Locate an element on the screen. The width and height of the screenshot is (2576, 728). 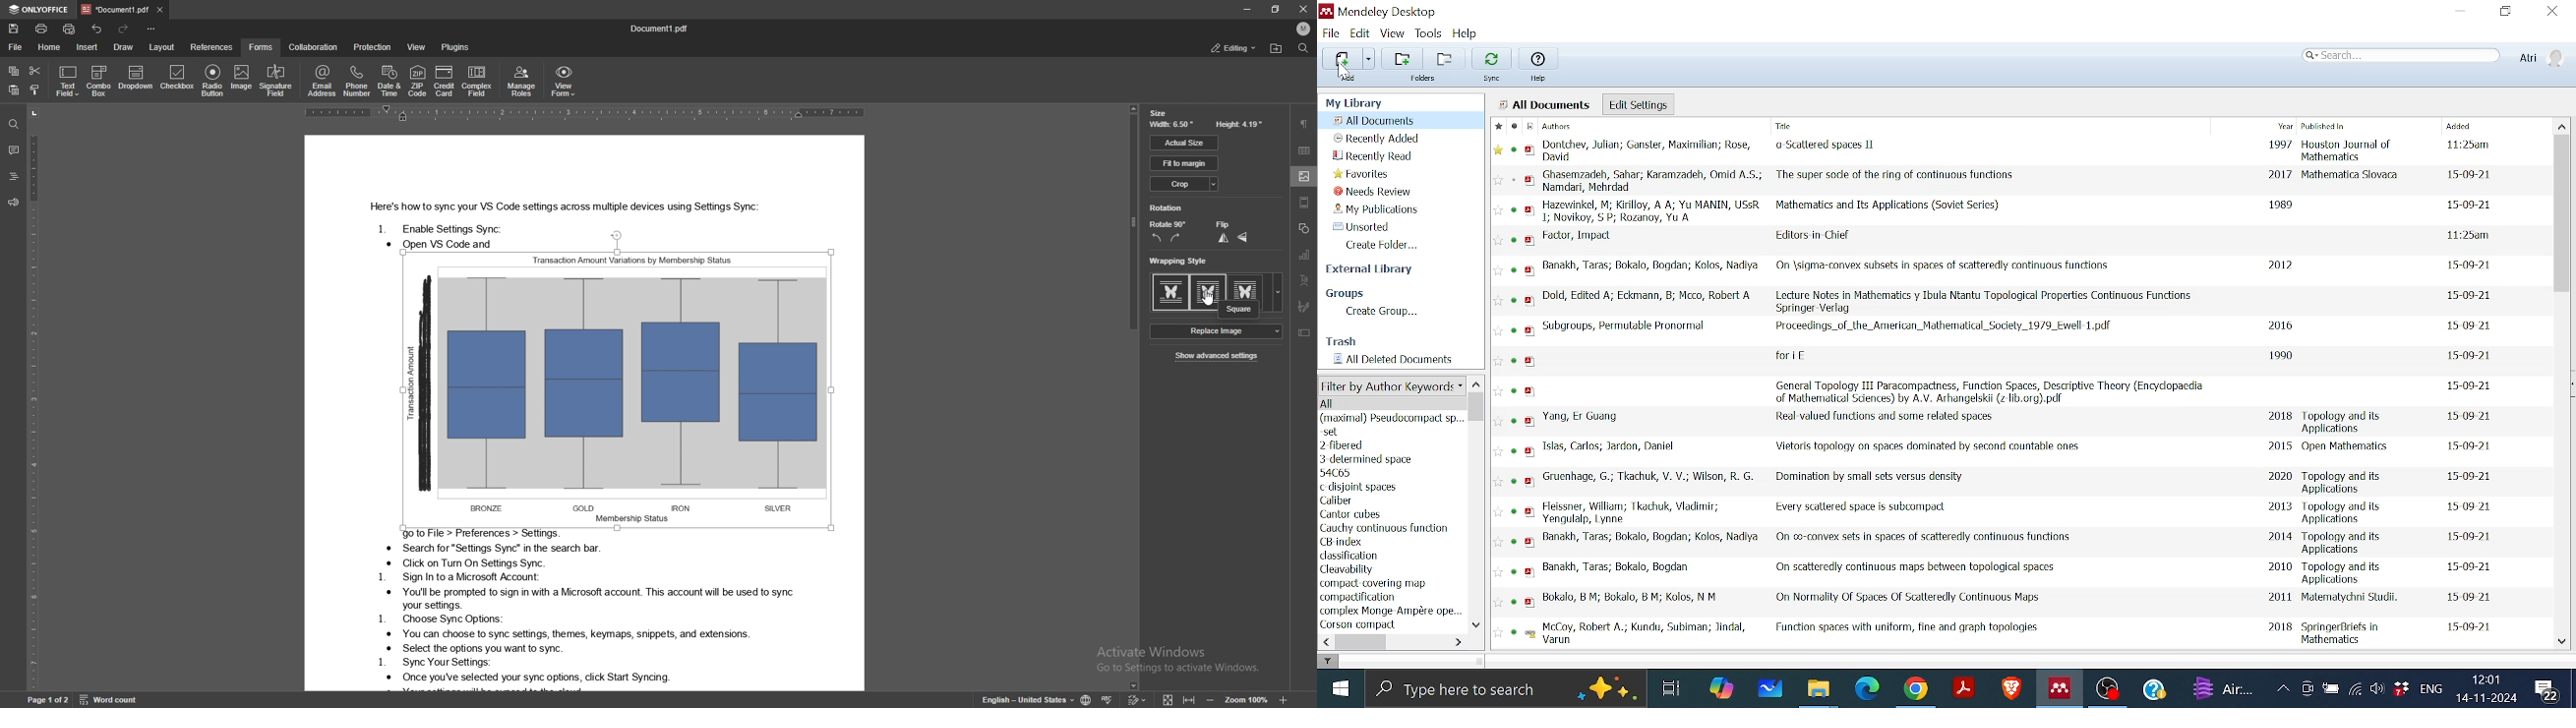
2010 is located at coordinates (2281, 567).